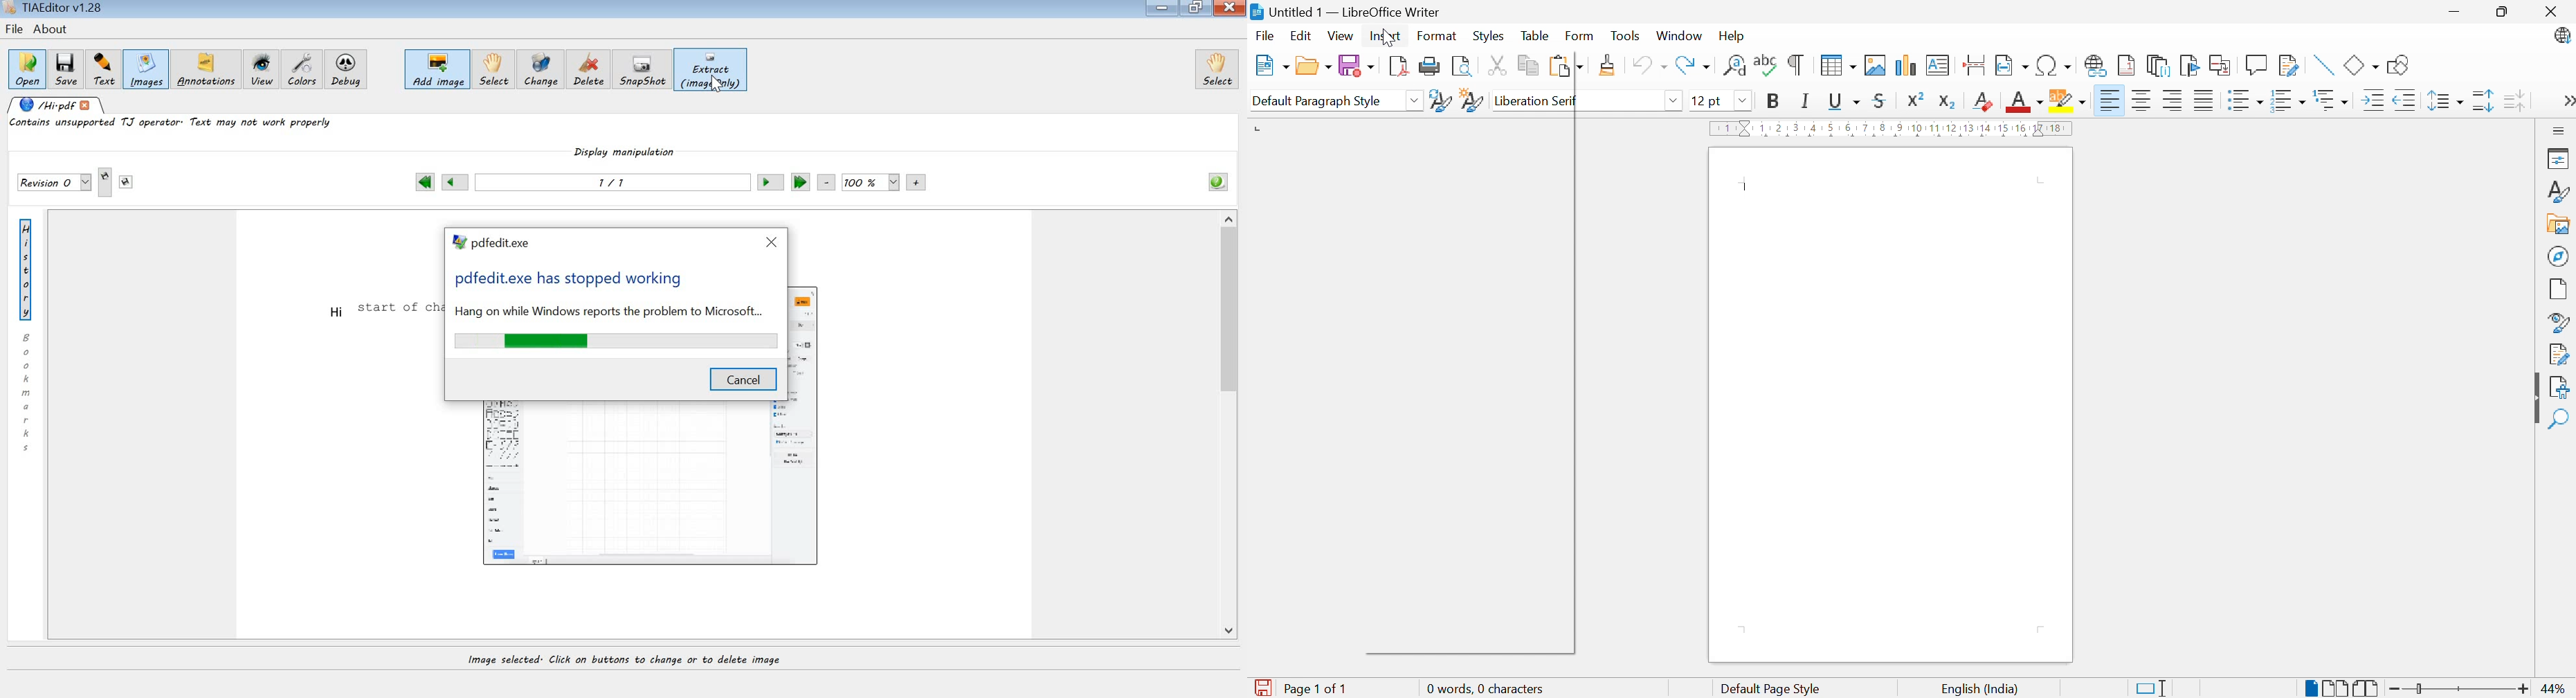 This screenshot has width=2576, height=700. Describe the element at coordinates (1271, 64) in the screenshot. I see `New` at that location.